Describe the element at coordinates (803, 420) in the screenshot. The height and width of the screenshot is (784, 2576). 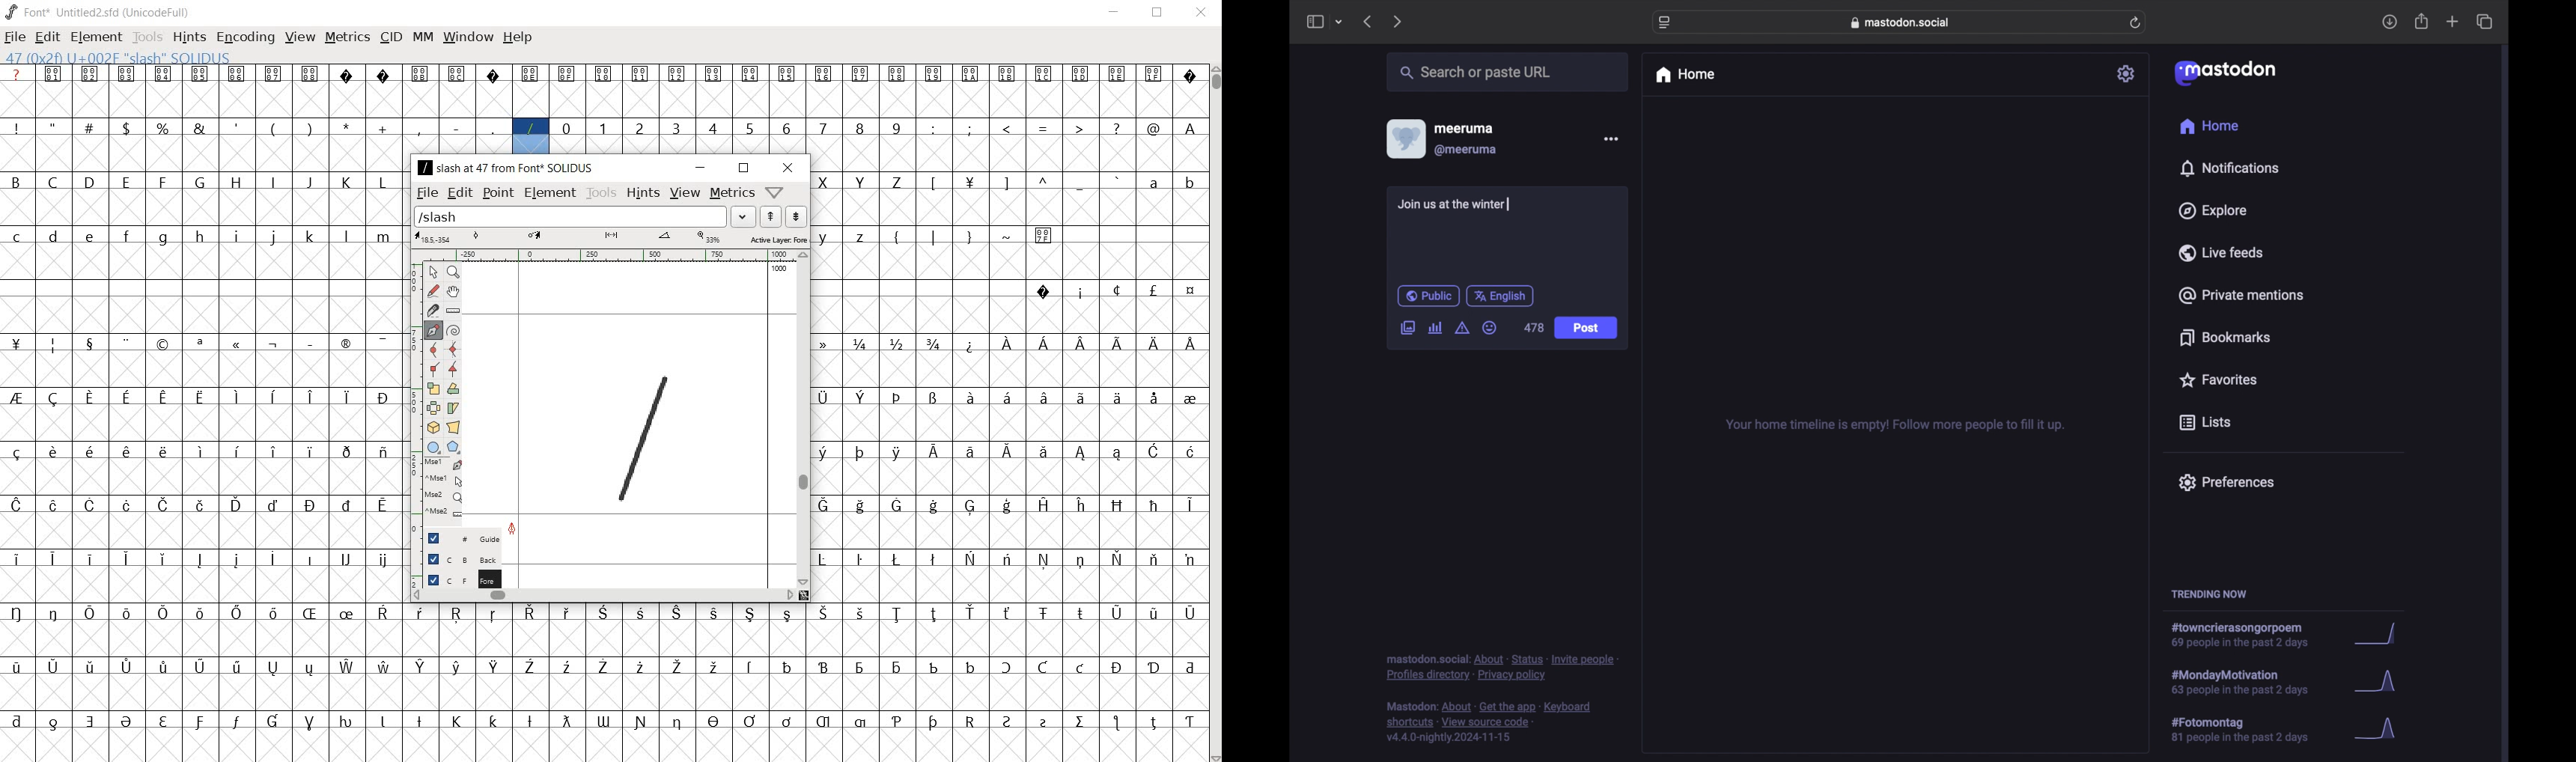
I see `scrollbar` at that location.